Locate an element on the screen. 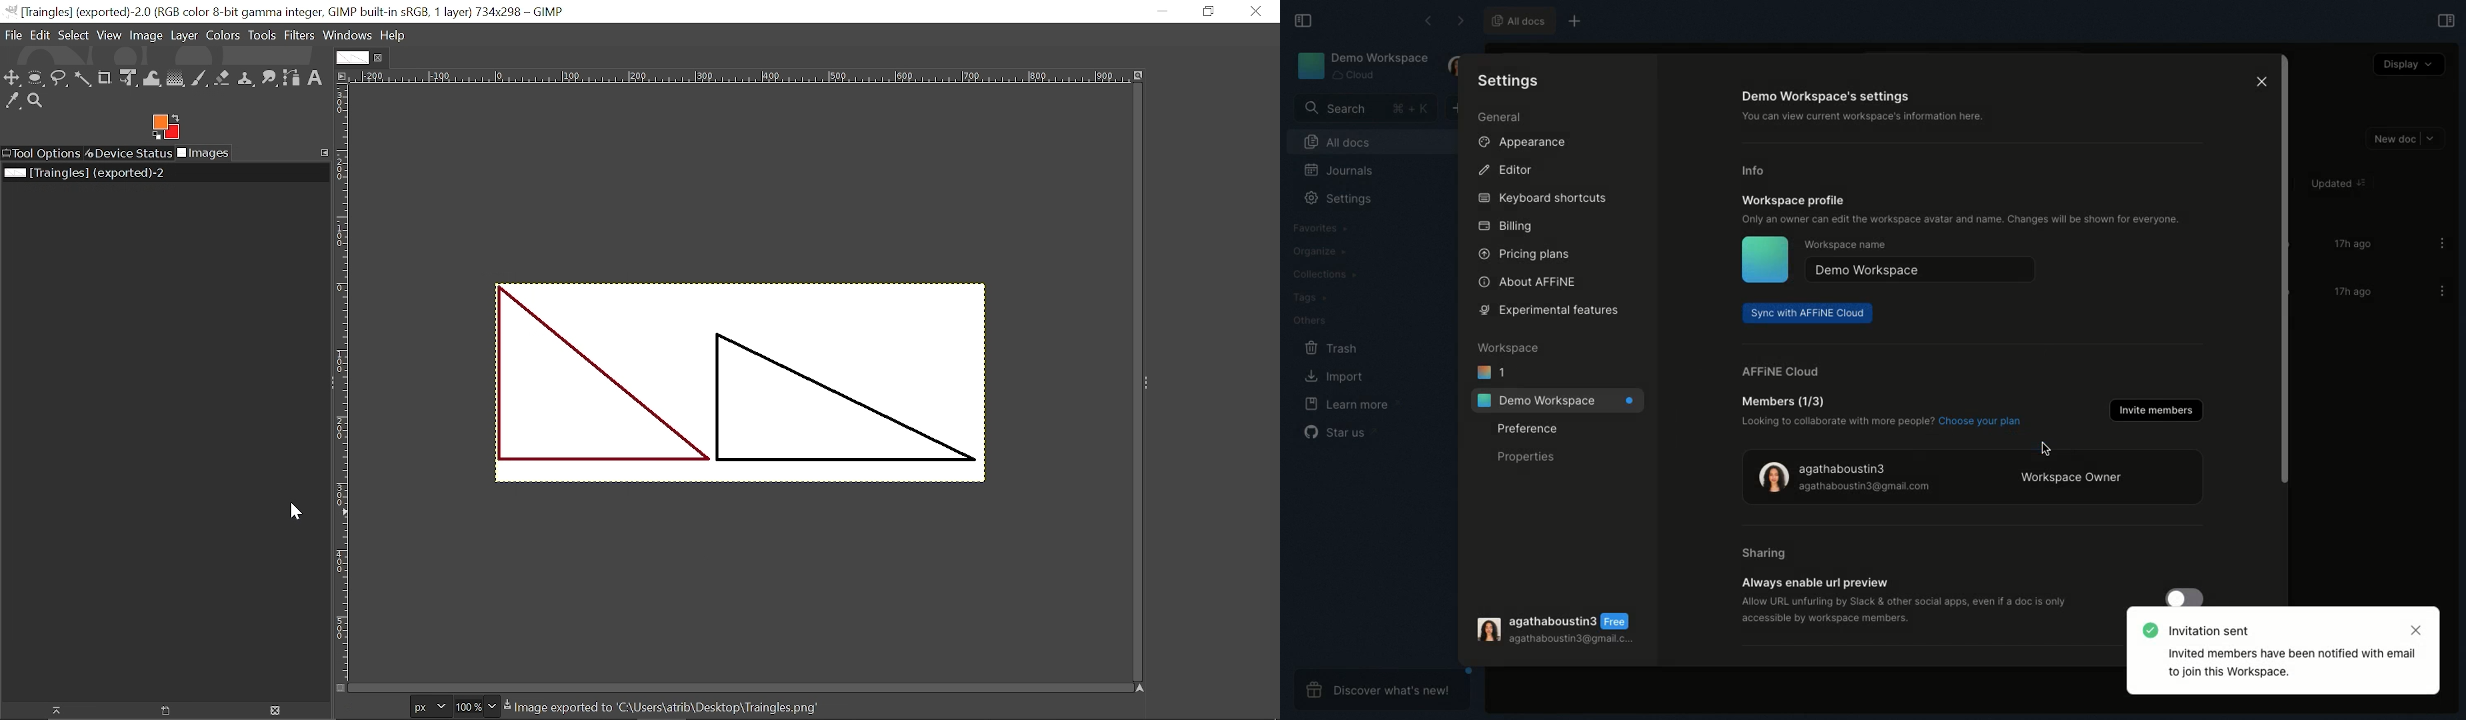  File is located at coordinates (13, 35).